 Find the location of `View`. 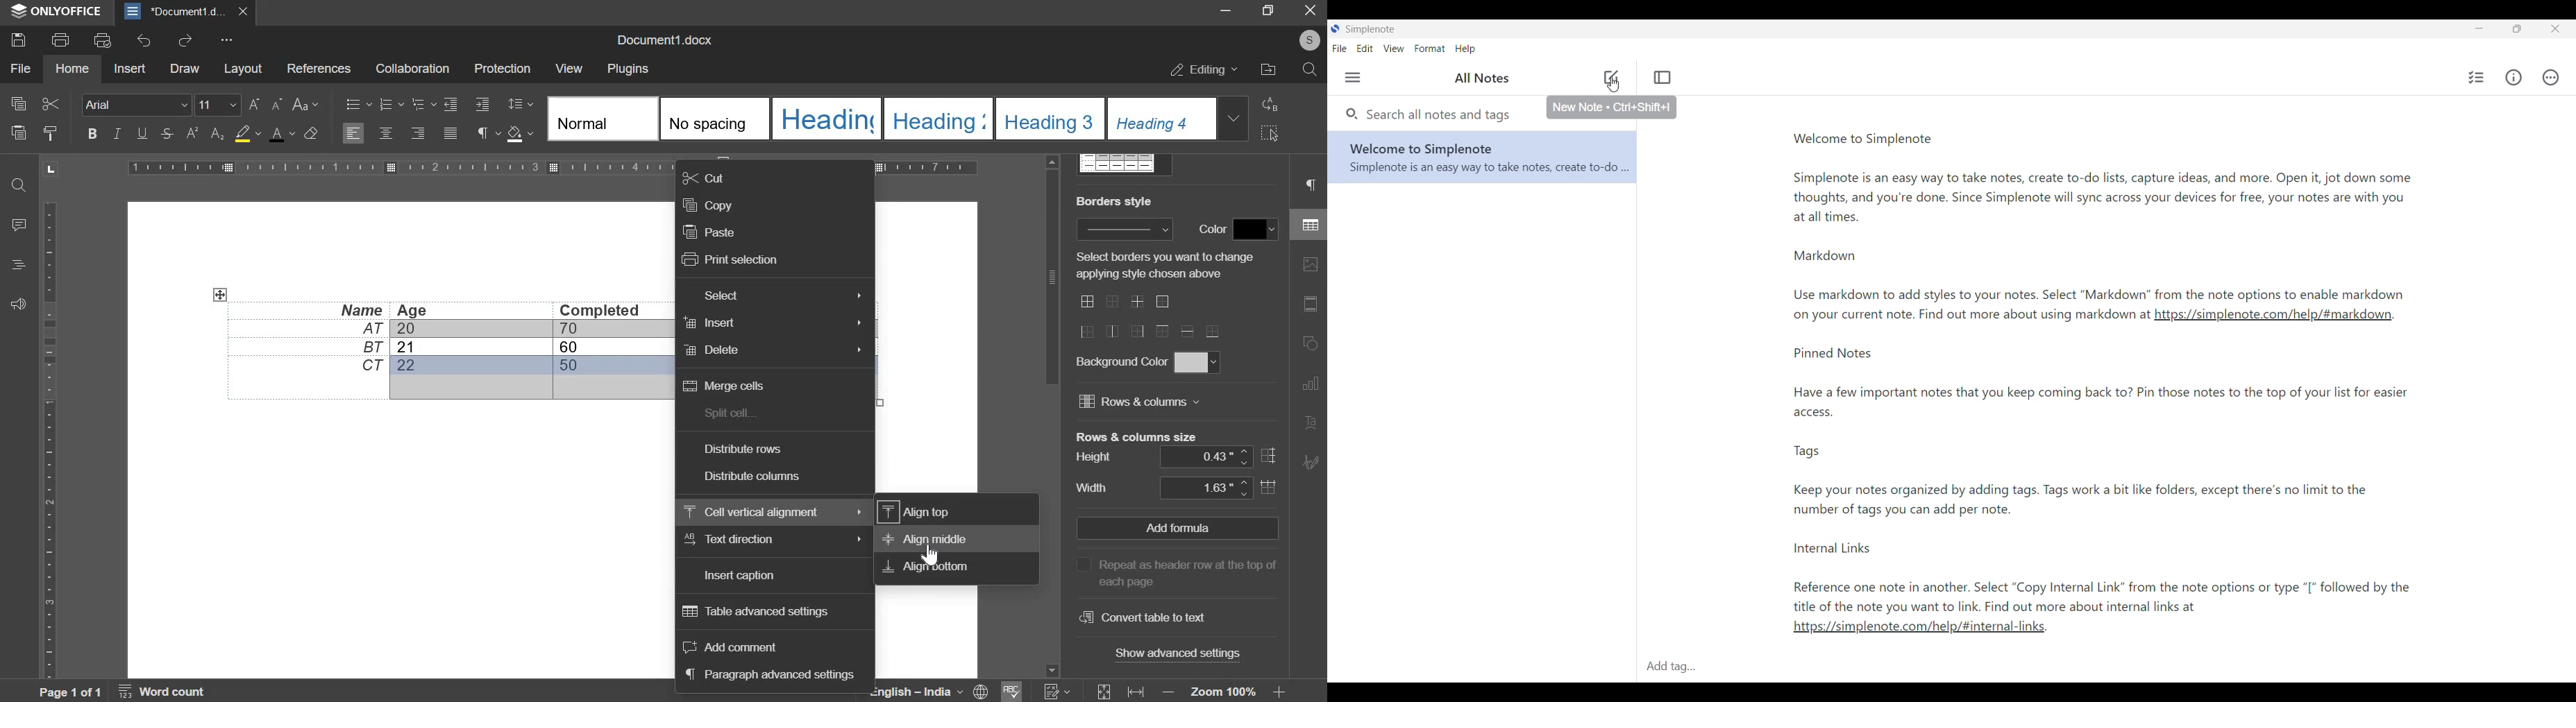

View is located at coordinates (1394, 49).